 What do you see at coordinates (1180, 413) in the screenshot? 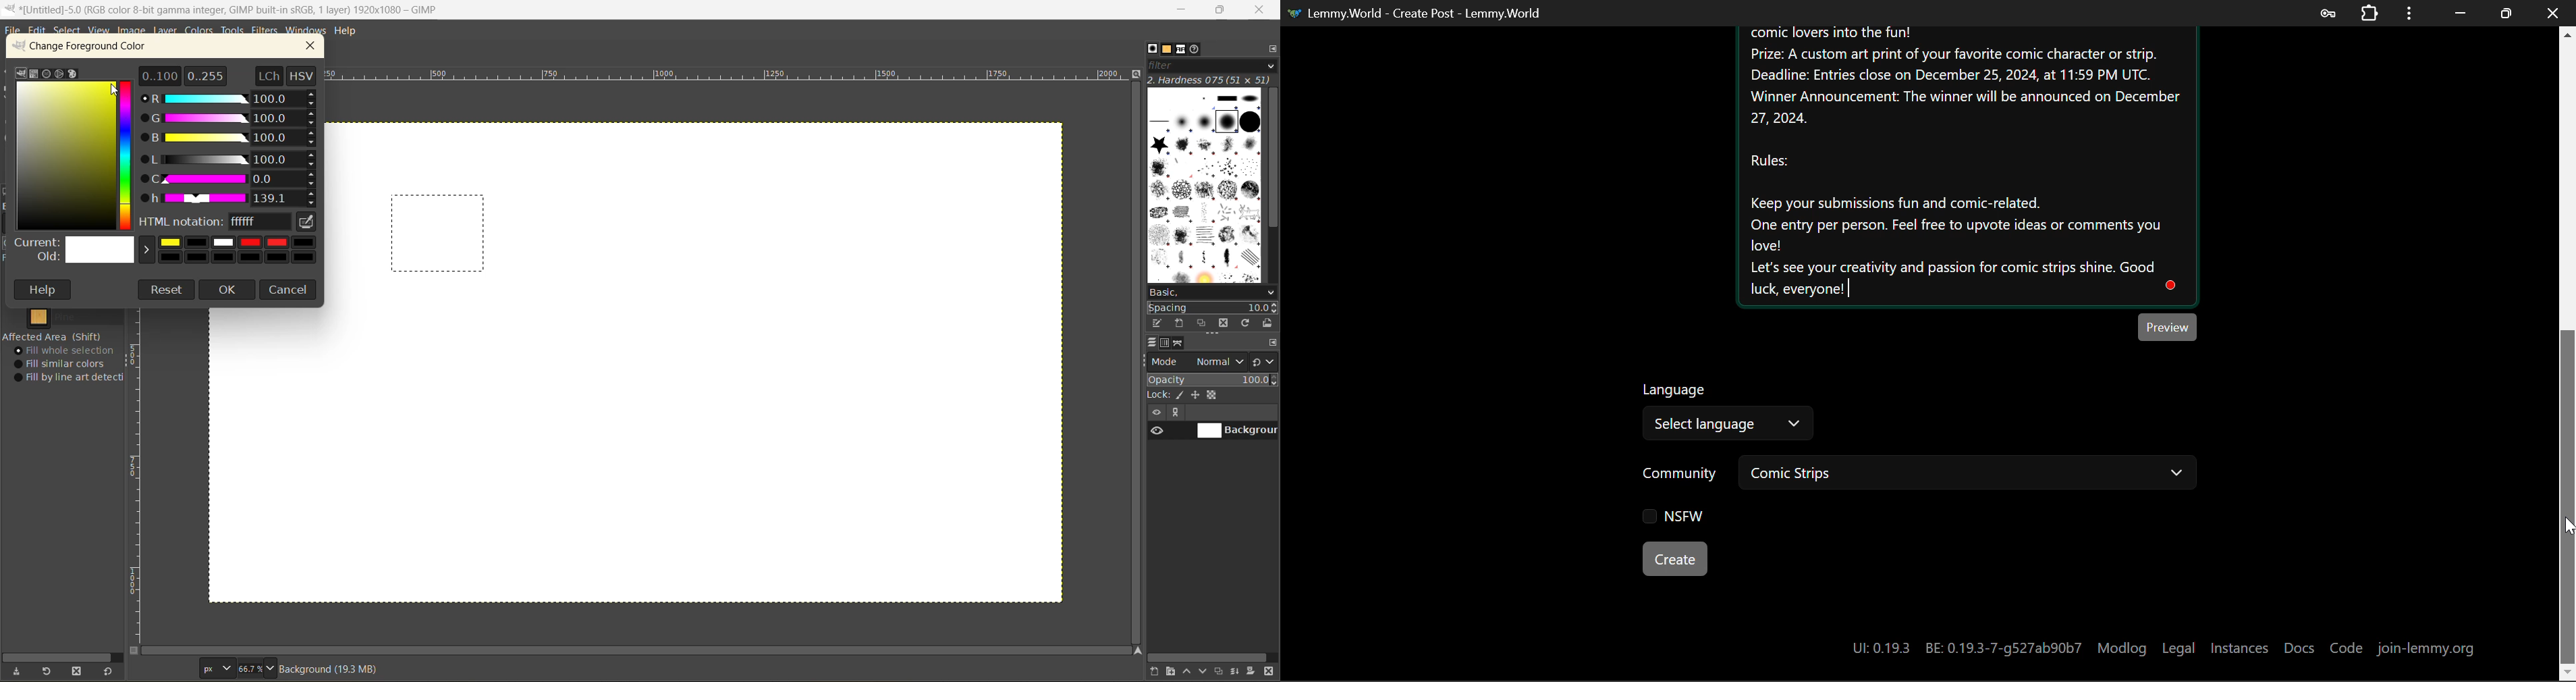
I see `more` at bounding box center [1180, 413].